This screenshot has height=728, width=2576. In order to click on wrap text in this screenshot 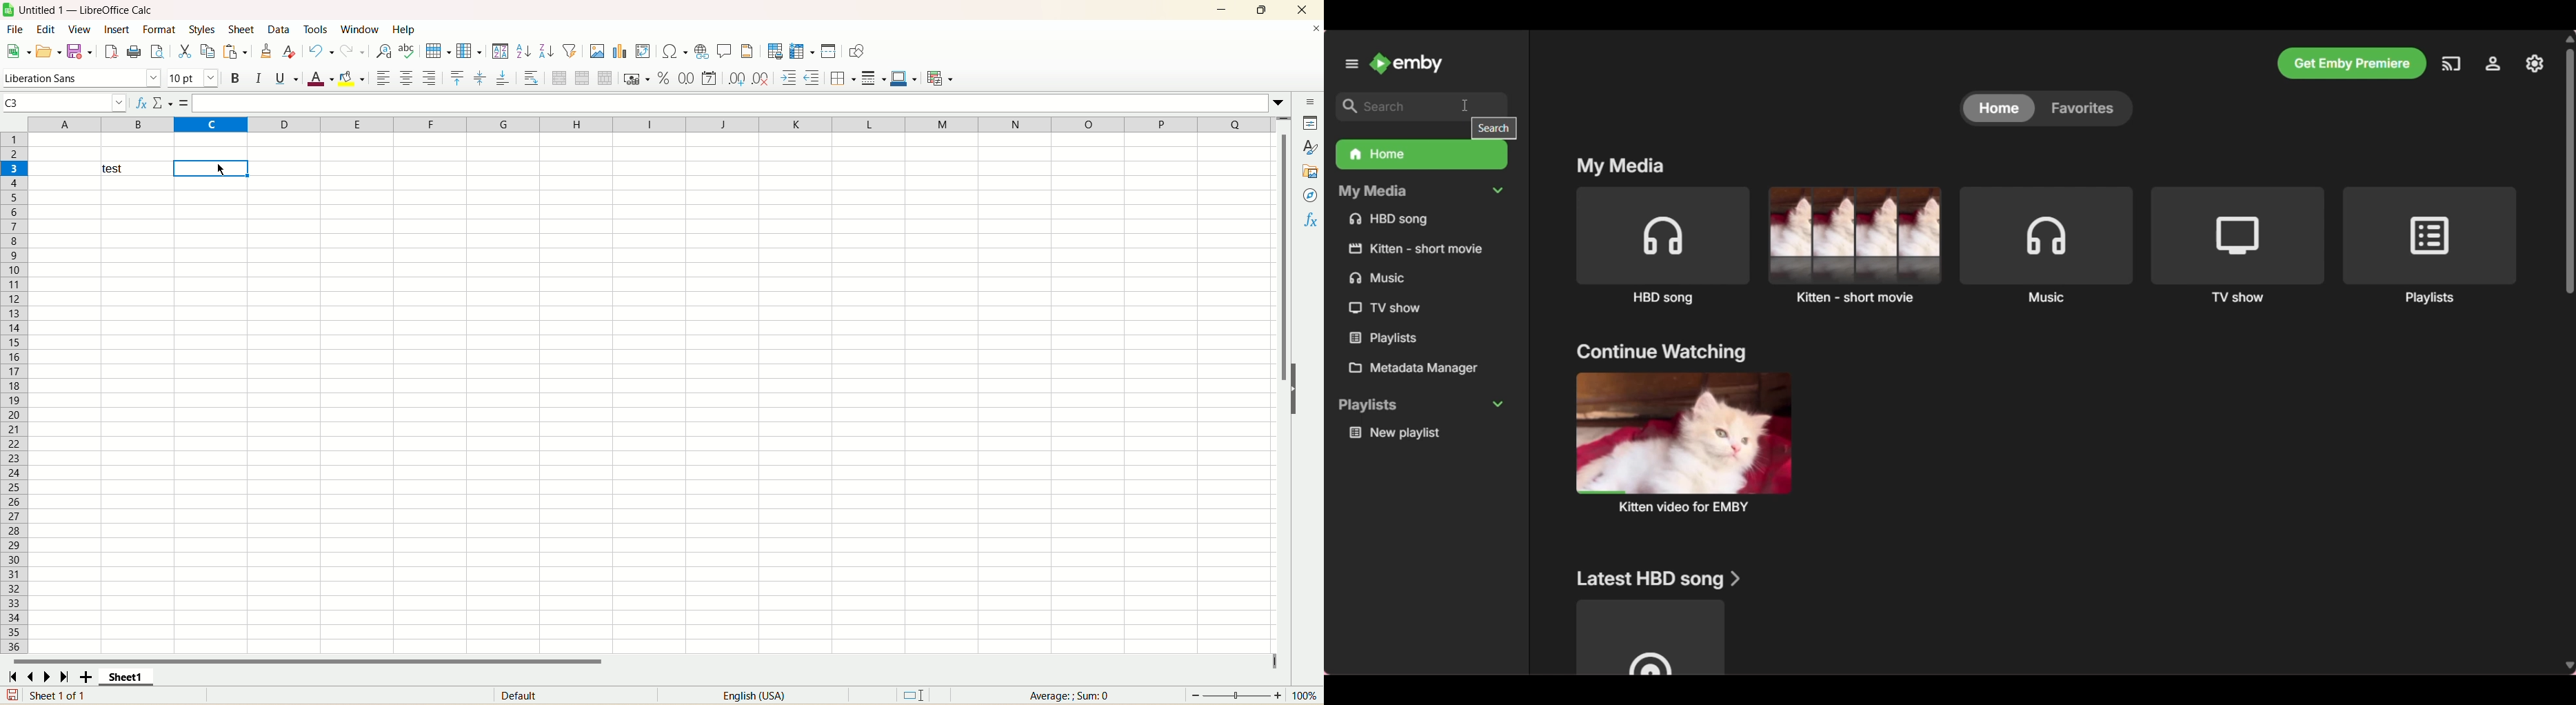, I will do `click(530, 77)`.